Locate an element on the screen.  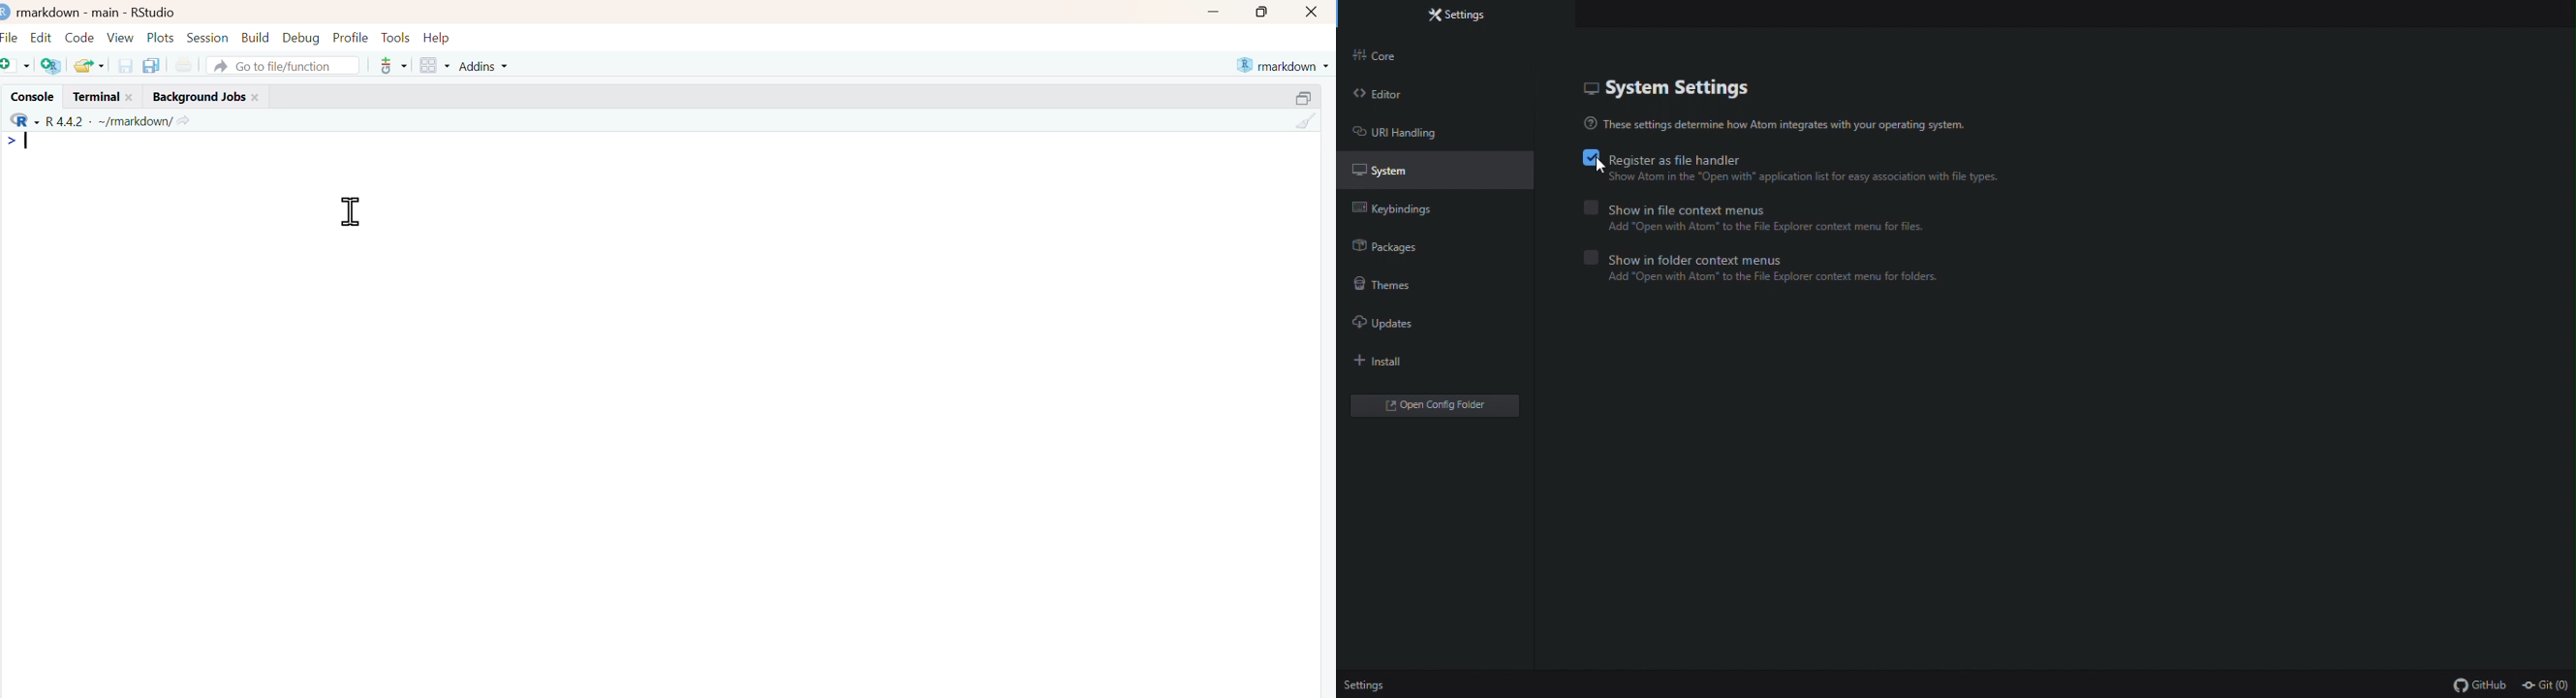
markdown - main - is located at coordinates (69, 11).